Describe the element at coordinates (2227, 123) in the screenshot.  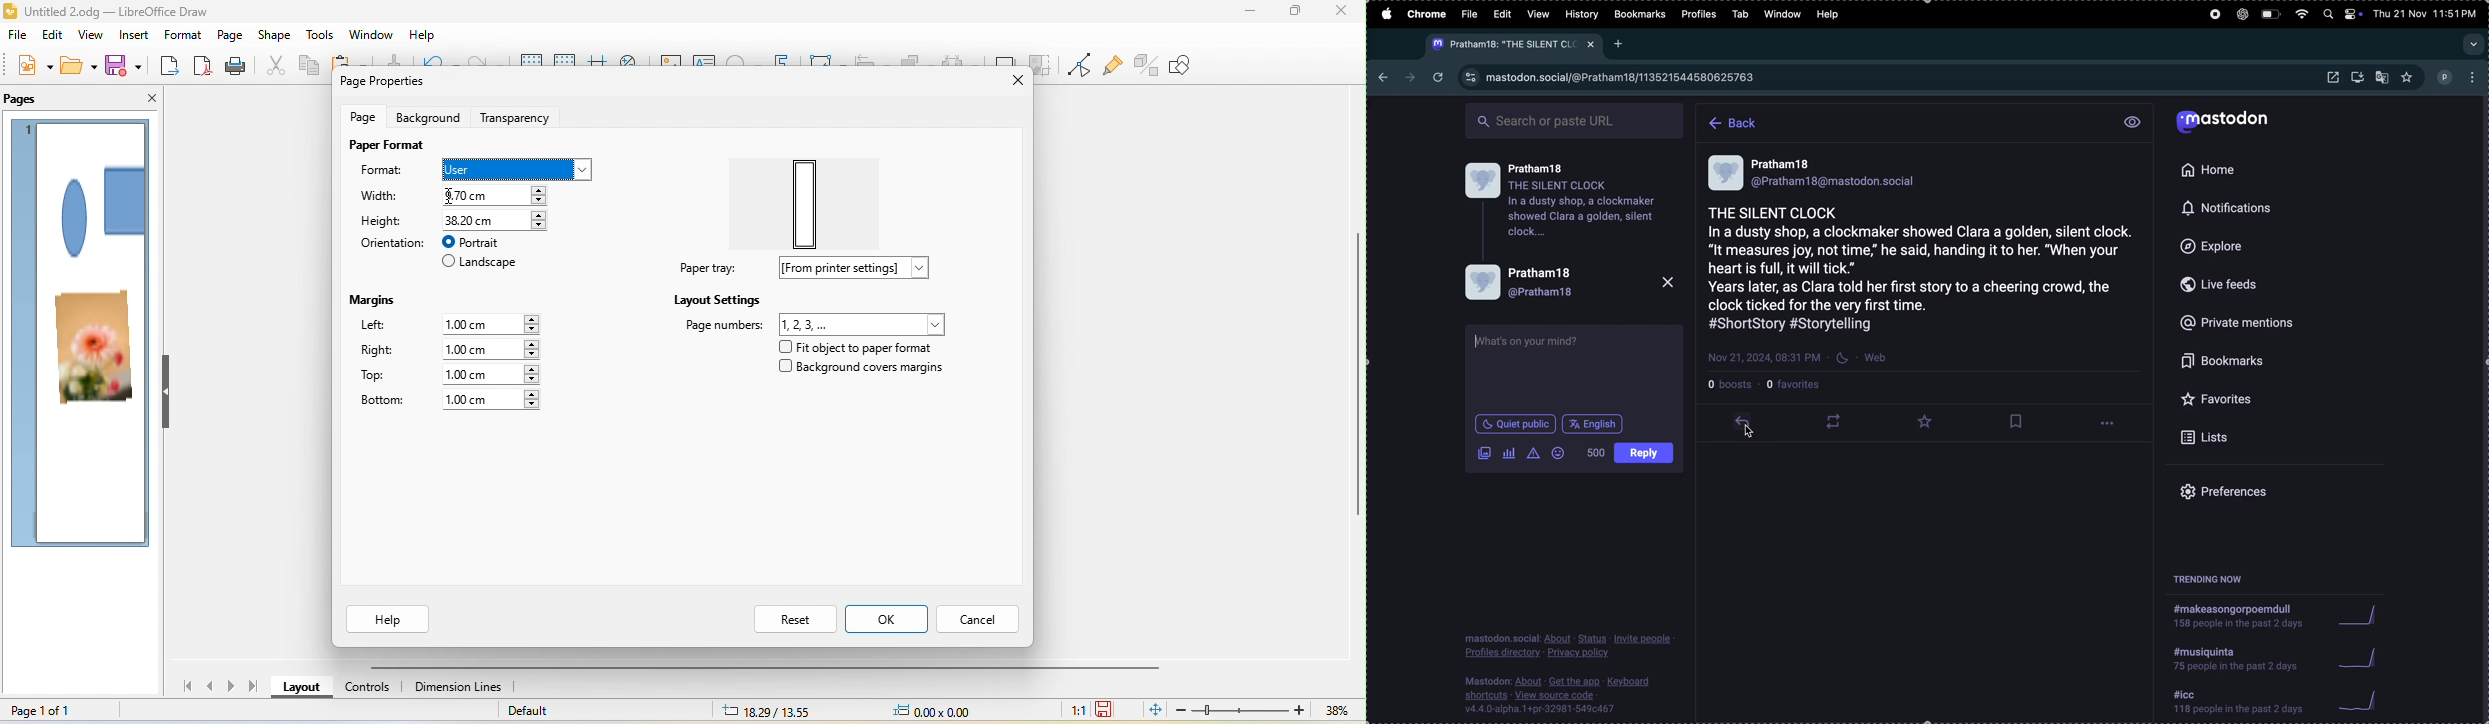
I see `mastodon logo` at that location.